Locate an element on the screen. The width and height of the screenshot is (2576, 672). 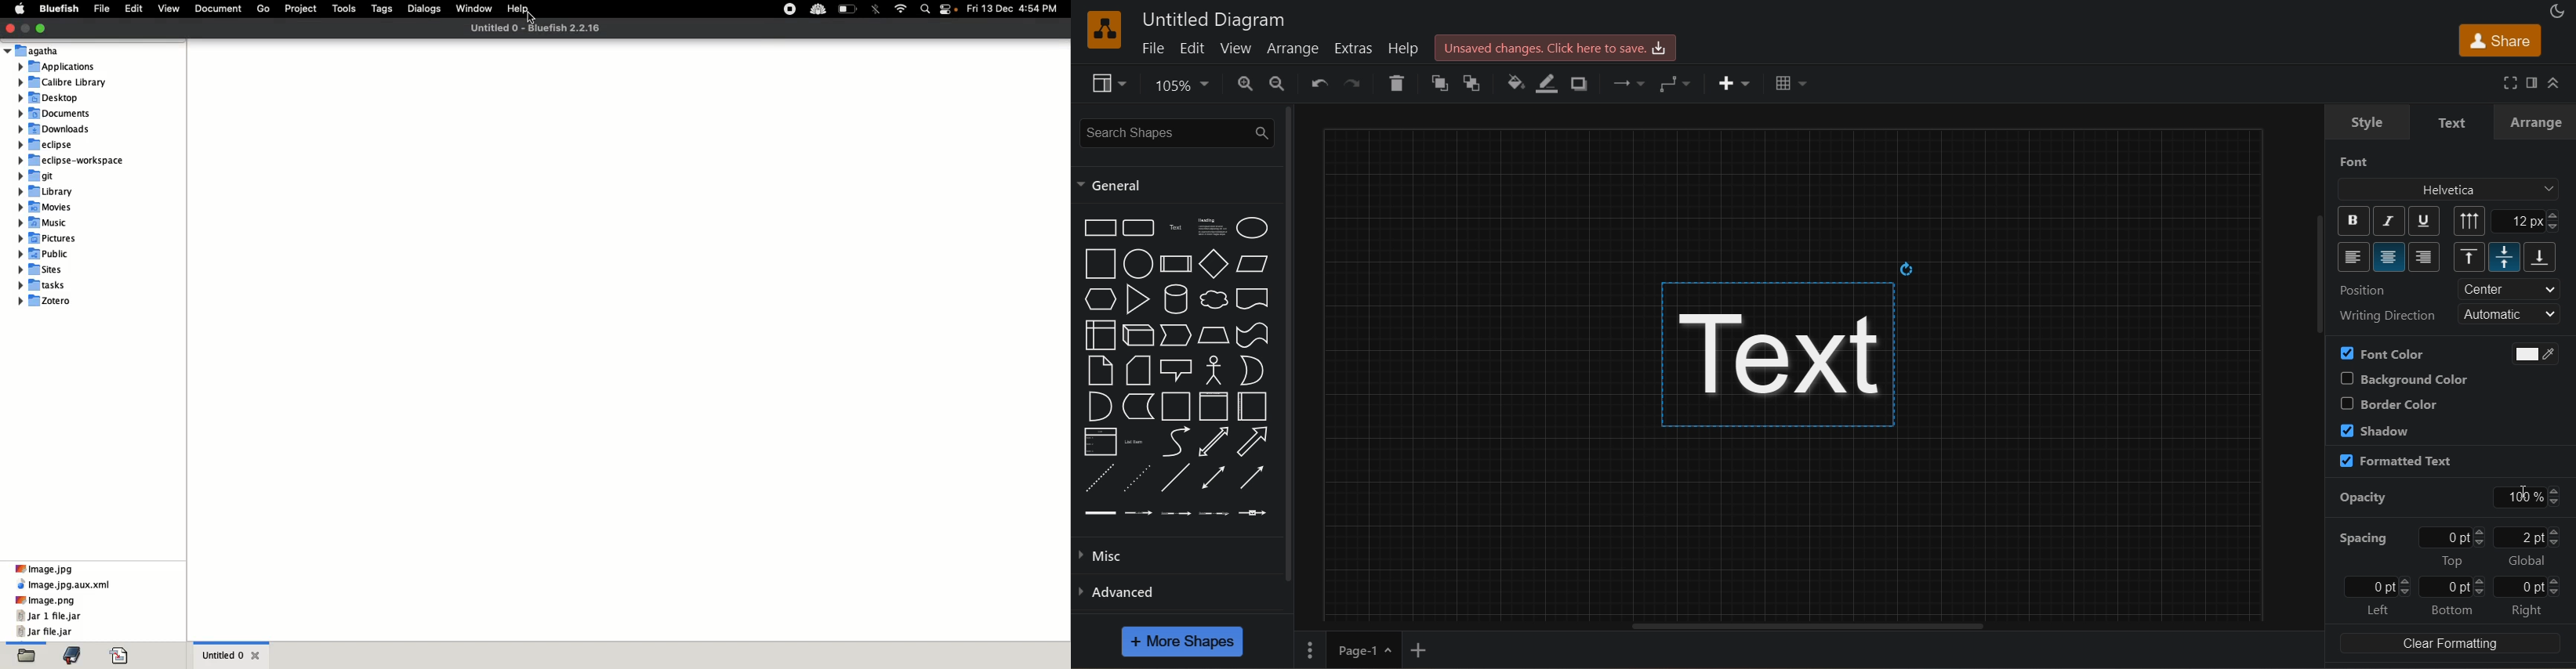
center is located at coordinates (2390, 257).